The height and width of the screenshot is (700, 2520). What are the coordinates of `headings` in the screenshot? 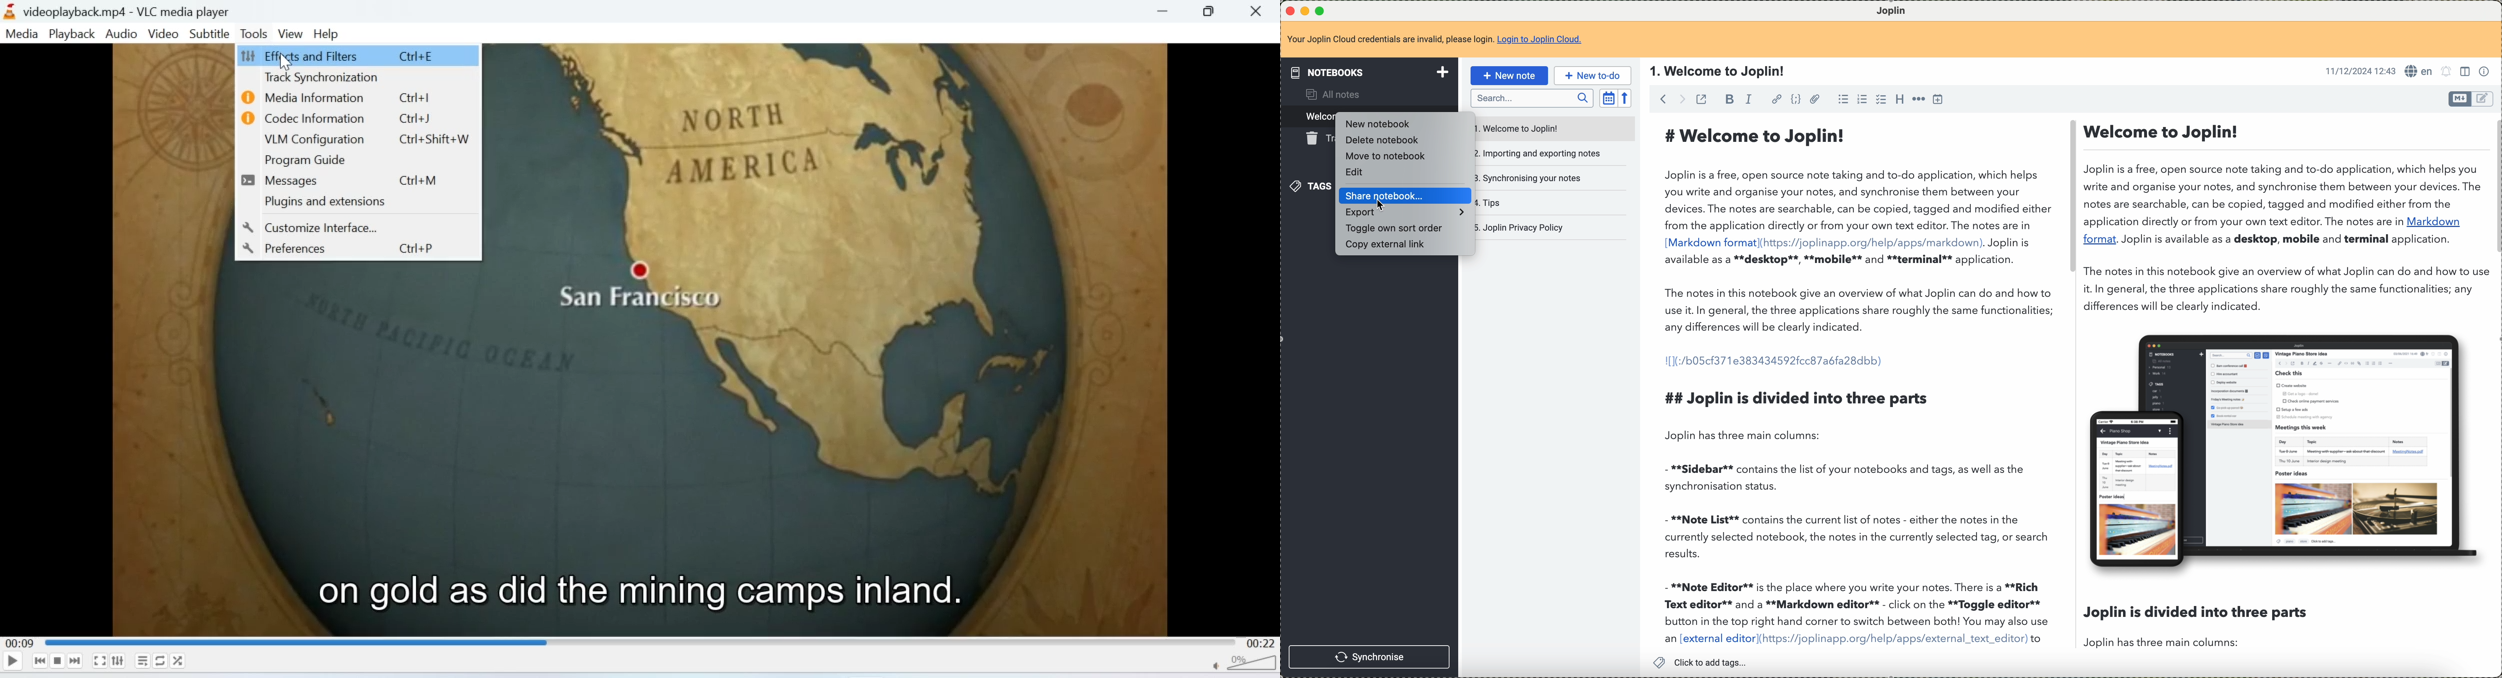 It's located at (1899, 99).